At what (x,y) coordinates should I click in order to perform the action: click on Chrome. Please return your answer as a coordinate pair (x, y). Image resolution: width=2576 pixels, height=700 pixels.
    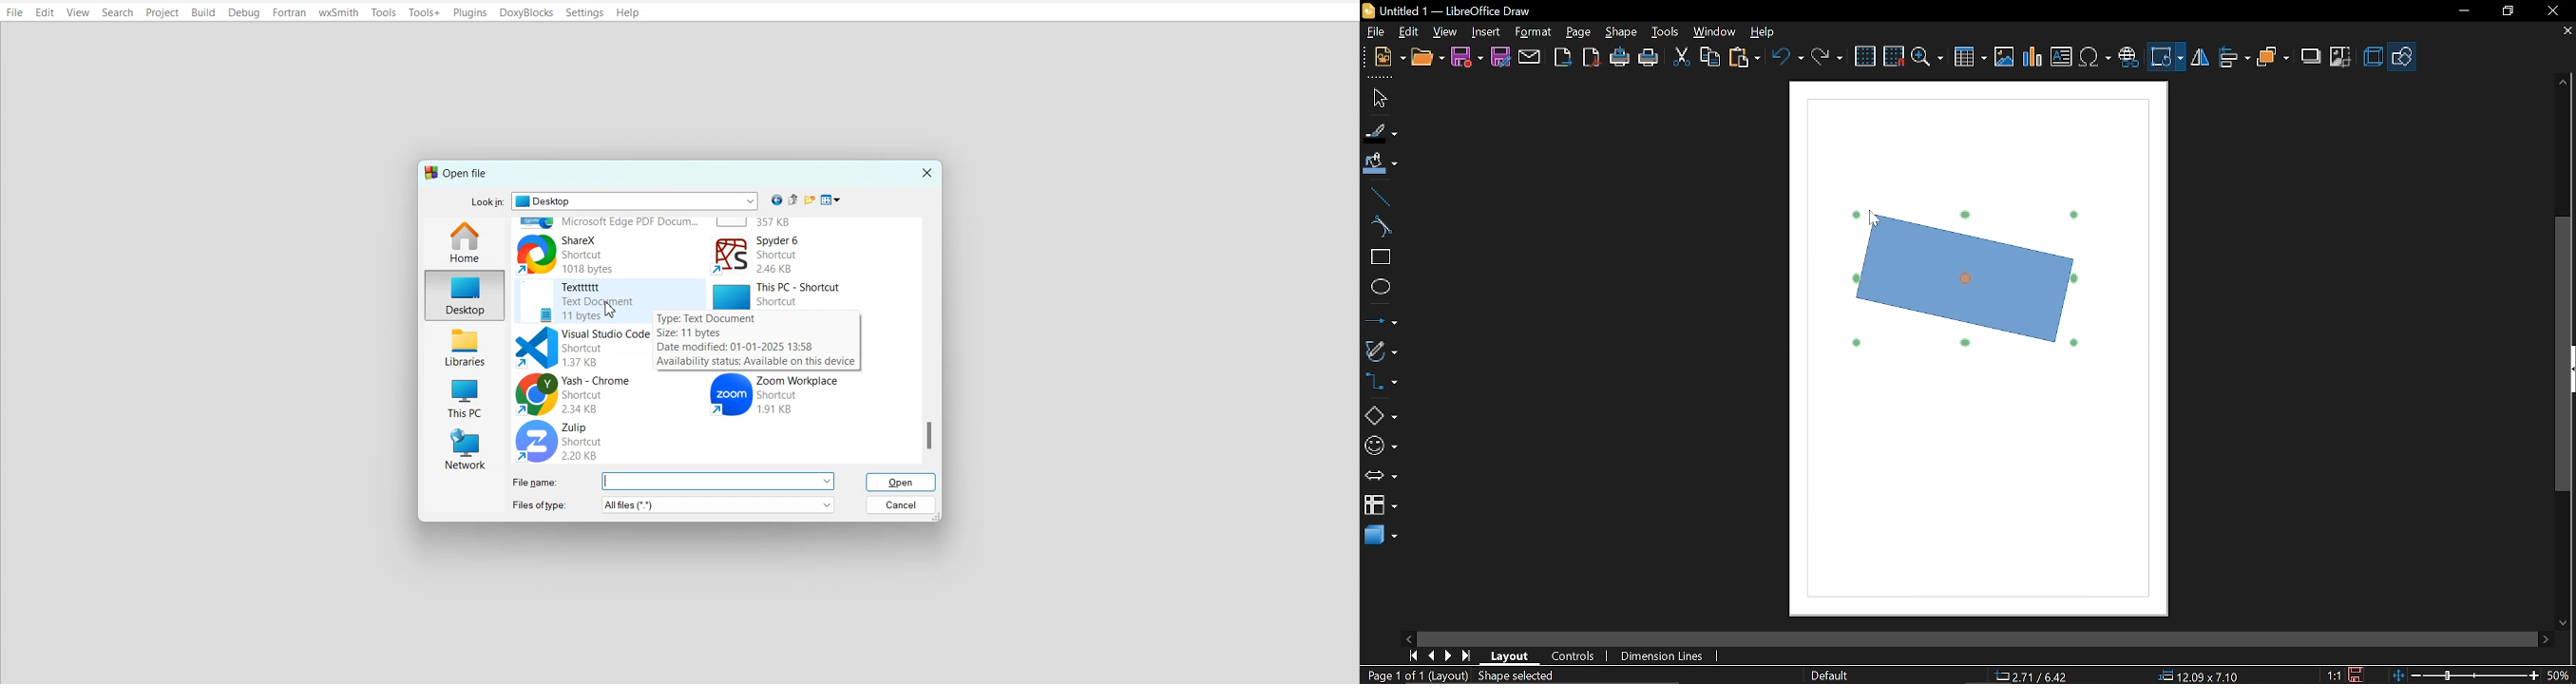
    Looking at the image, I should click on (594, 394).